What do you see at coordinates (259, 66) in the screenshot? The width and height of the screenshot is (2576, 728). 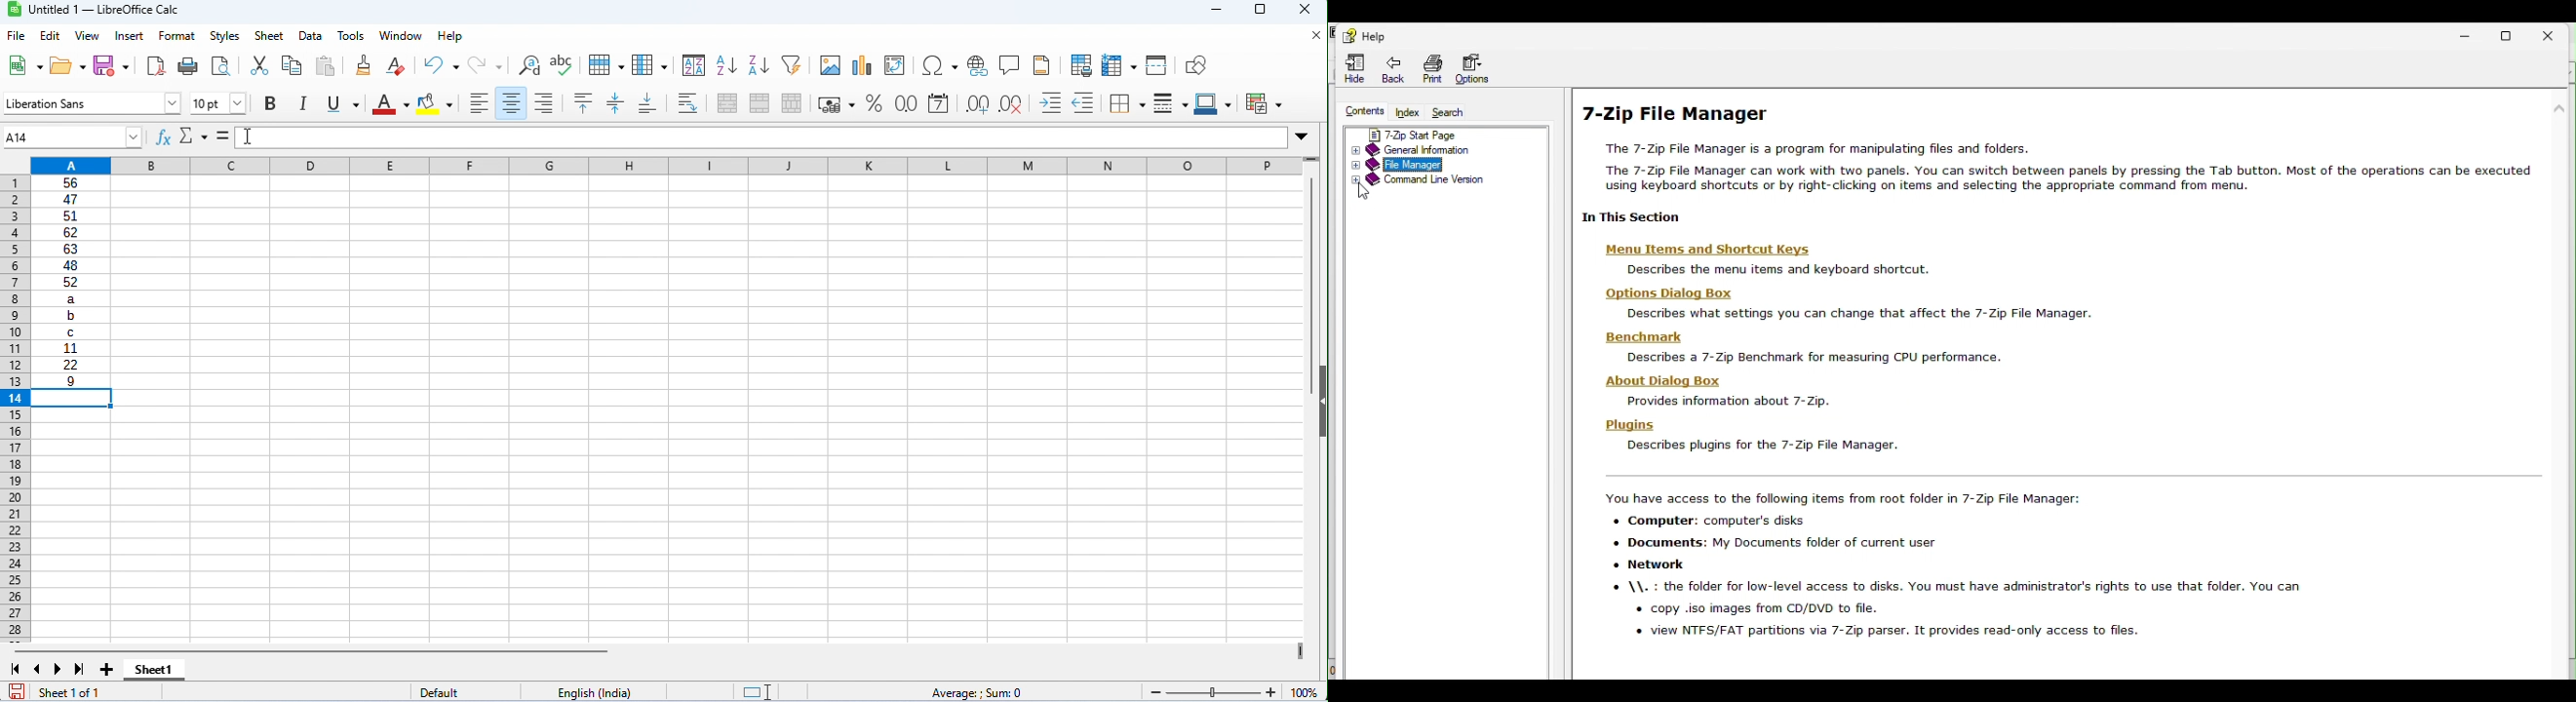 I see `cut` at bounding box center [259, 66].